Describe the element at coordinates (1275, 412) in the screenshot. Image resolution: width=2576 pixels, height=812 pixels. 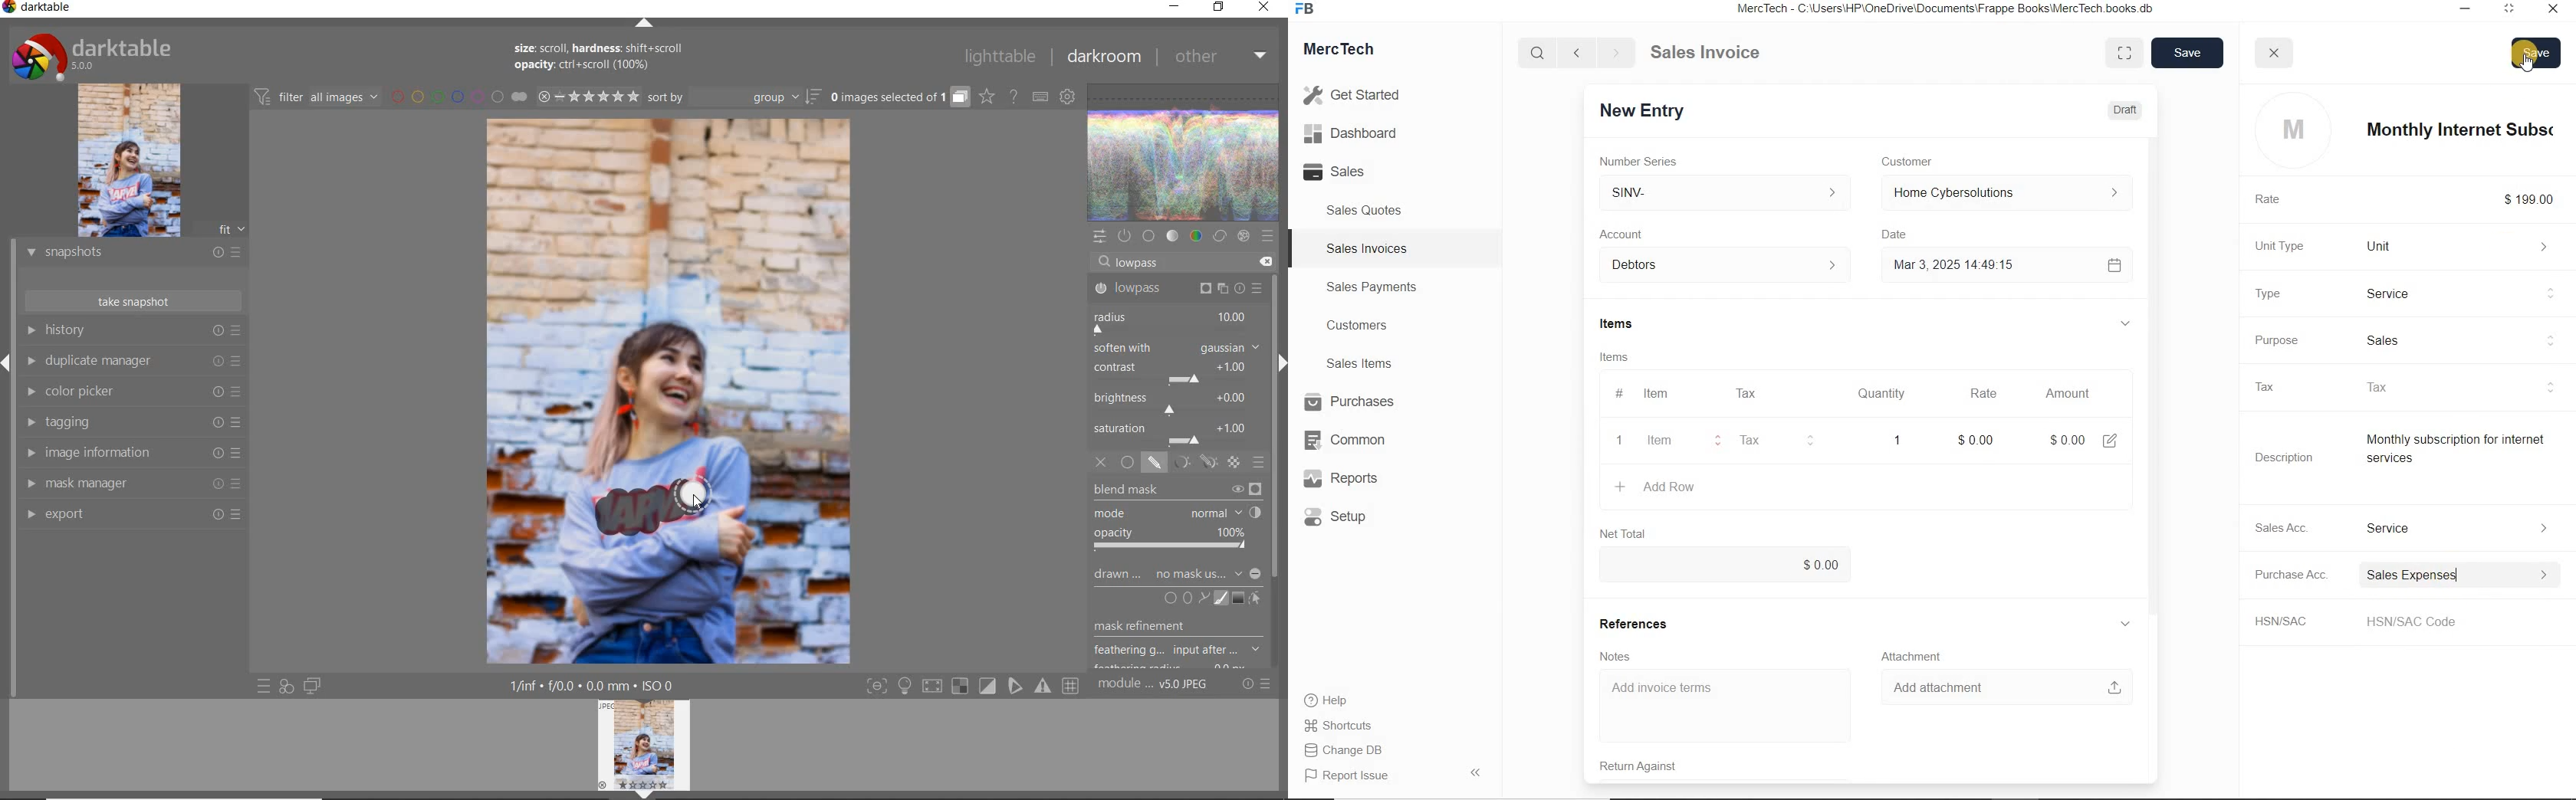
I see `scrollbar` at that location.